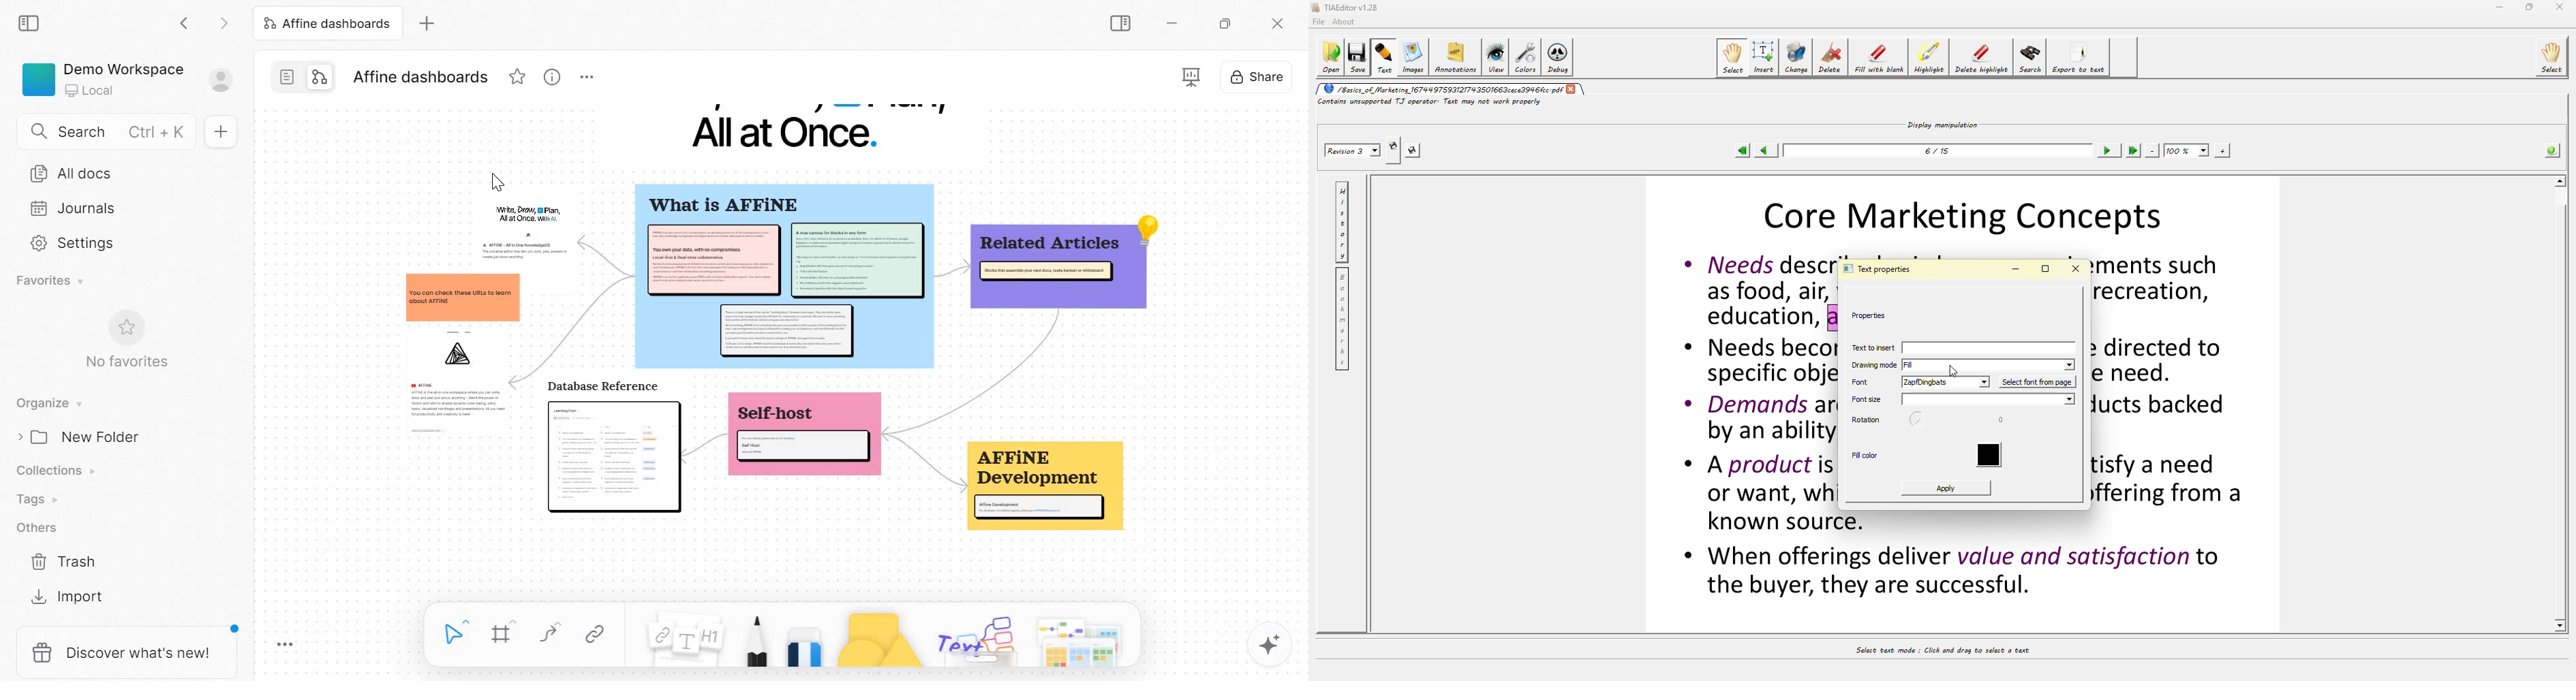 This screenshot has height=700, width=2576. I want to click on Organise, so click(46, 403).